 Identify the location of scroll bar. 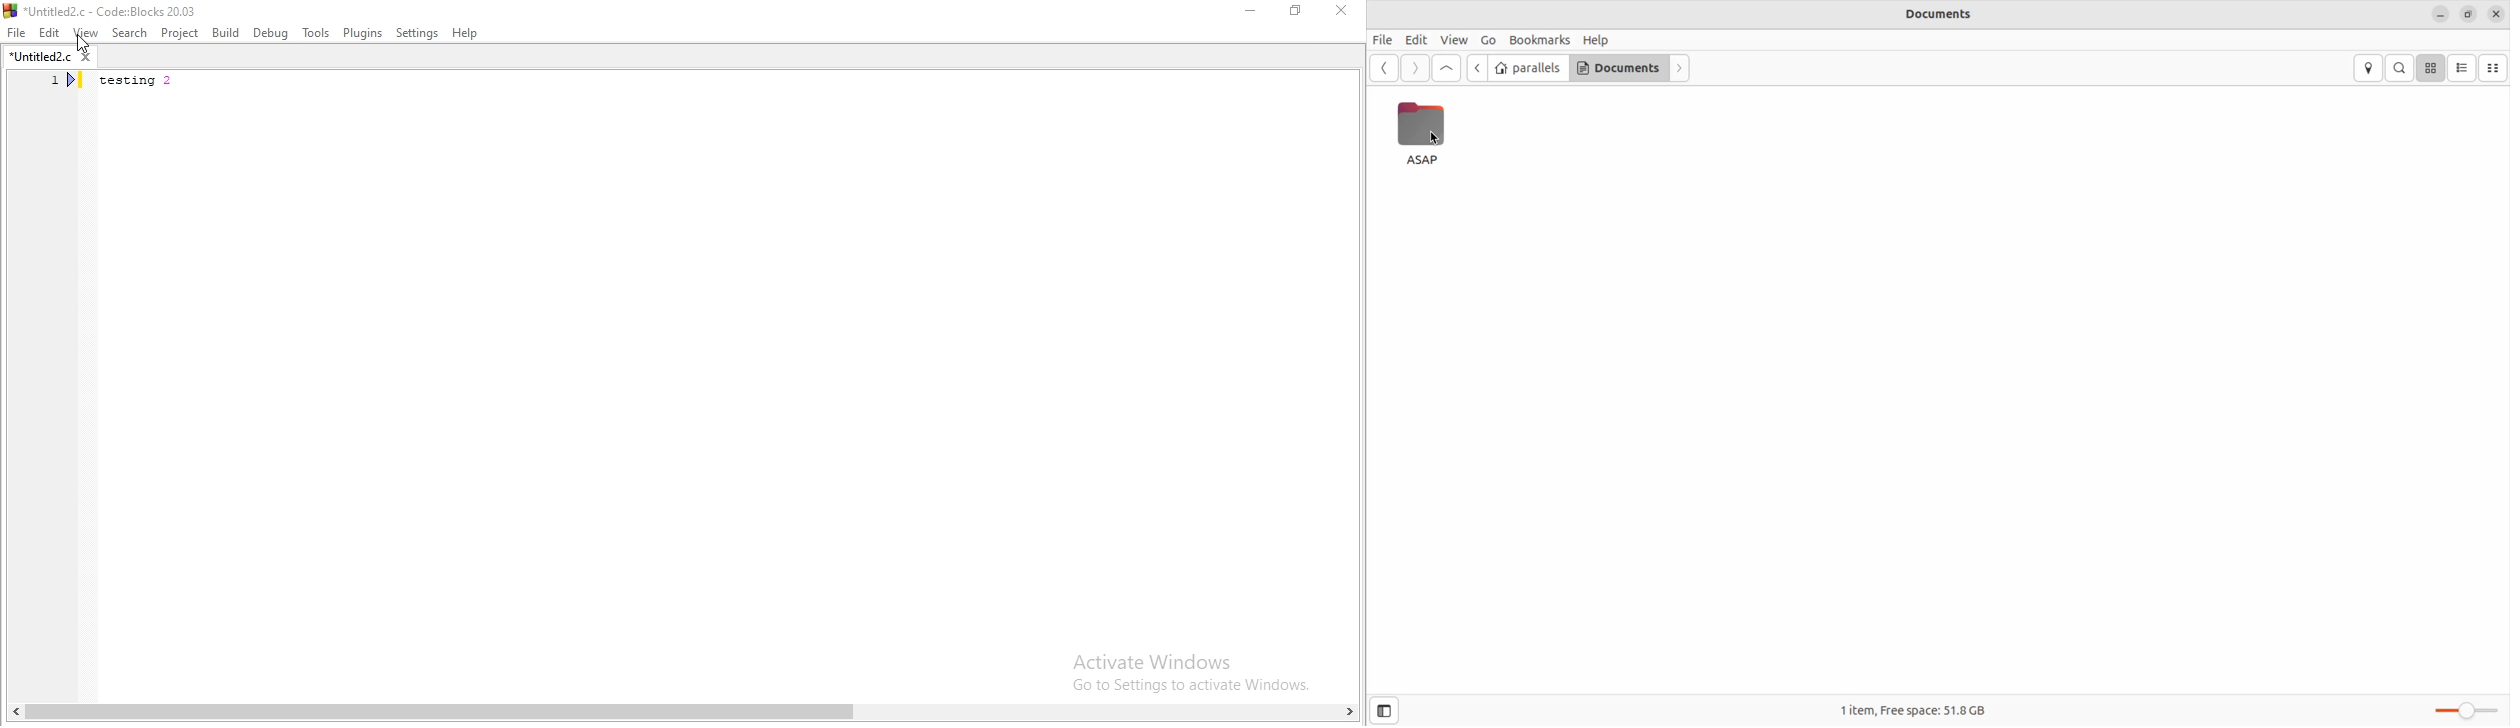
(683, 715).